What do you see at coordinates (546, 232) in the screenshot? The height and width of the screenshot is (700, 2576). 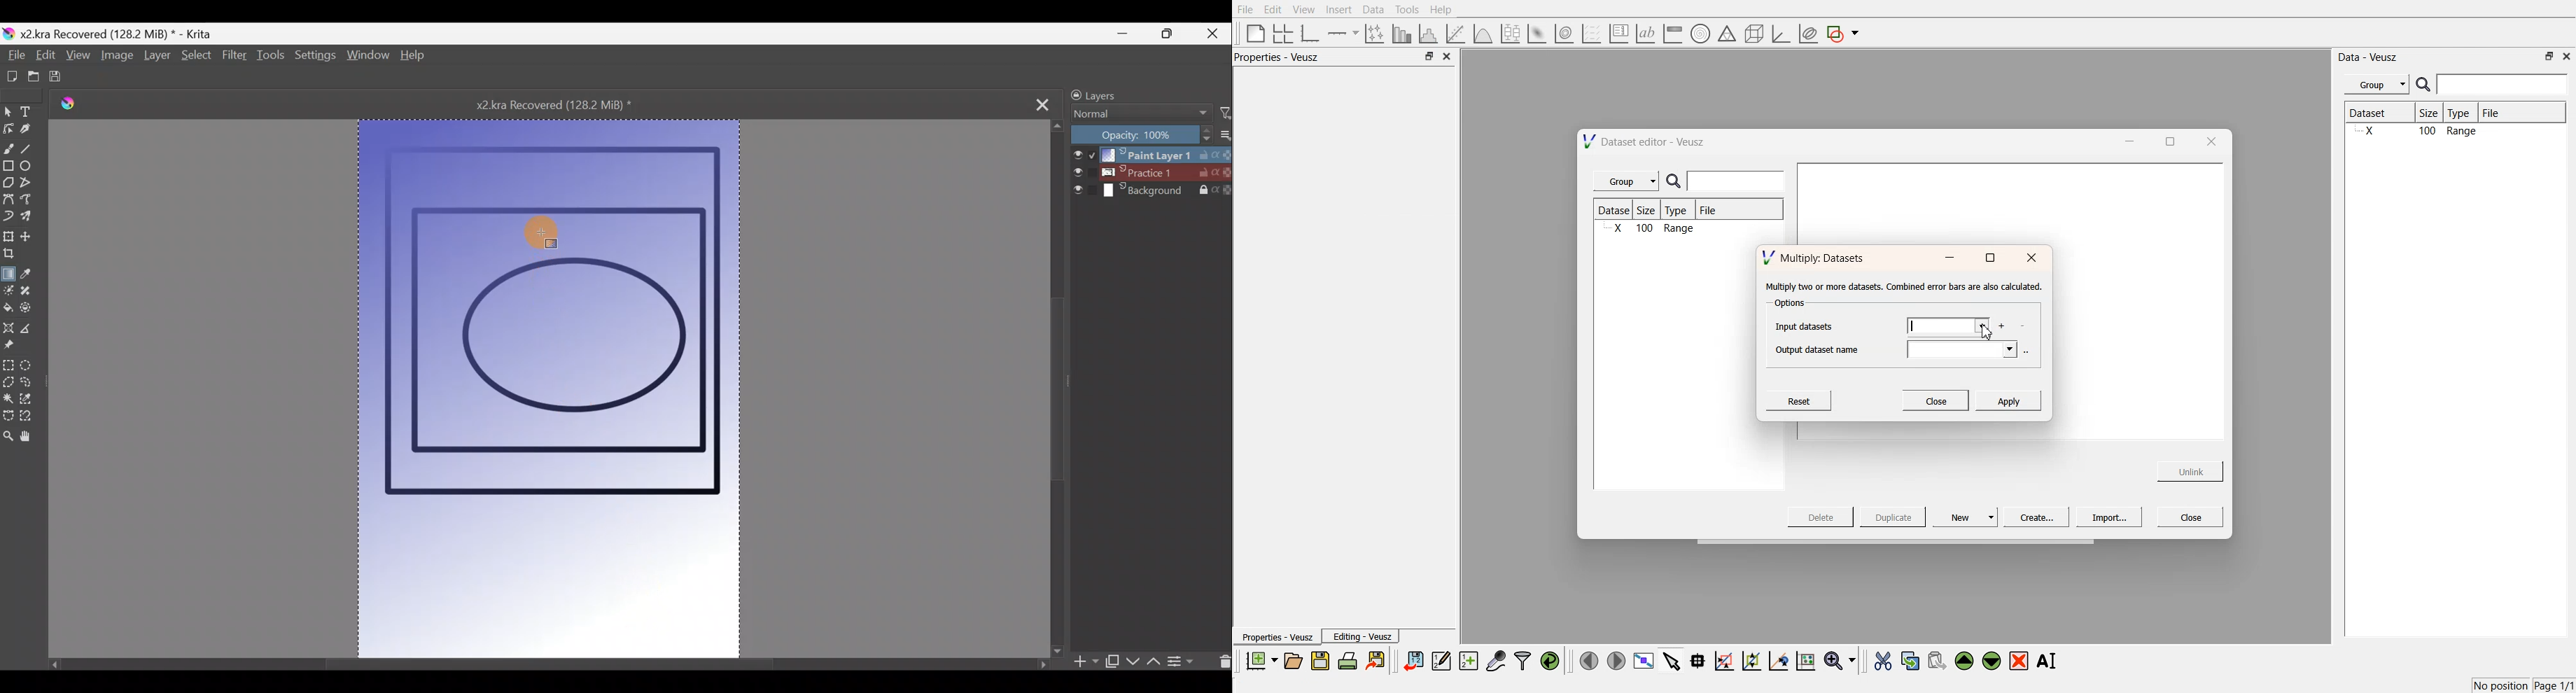 I see `Cursor` at bounding box center [546, 232].